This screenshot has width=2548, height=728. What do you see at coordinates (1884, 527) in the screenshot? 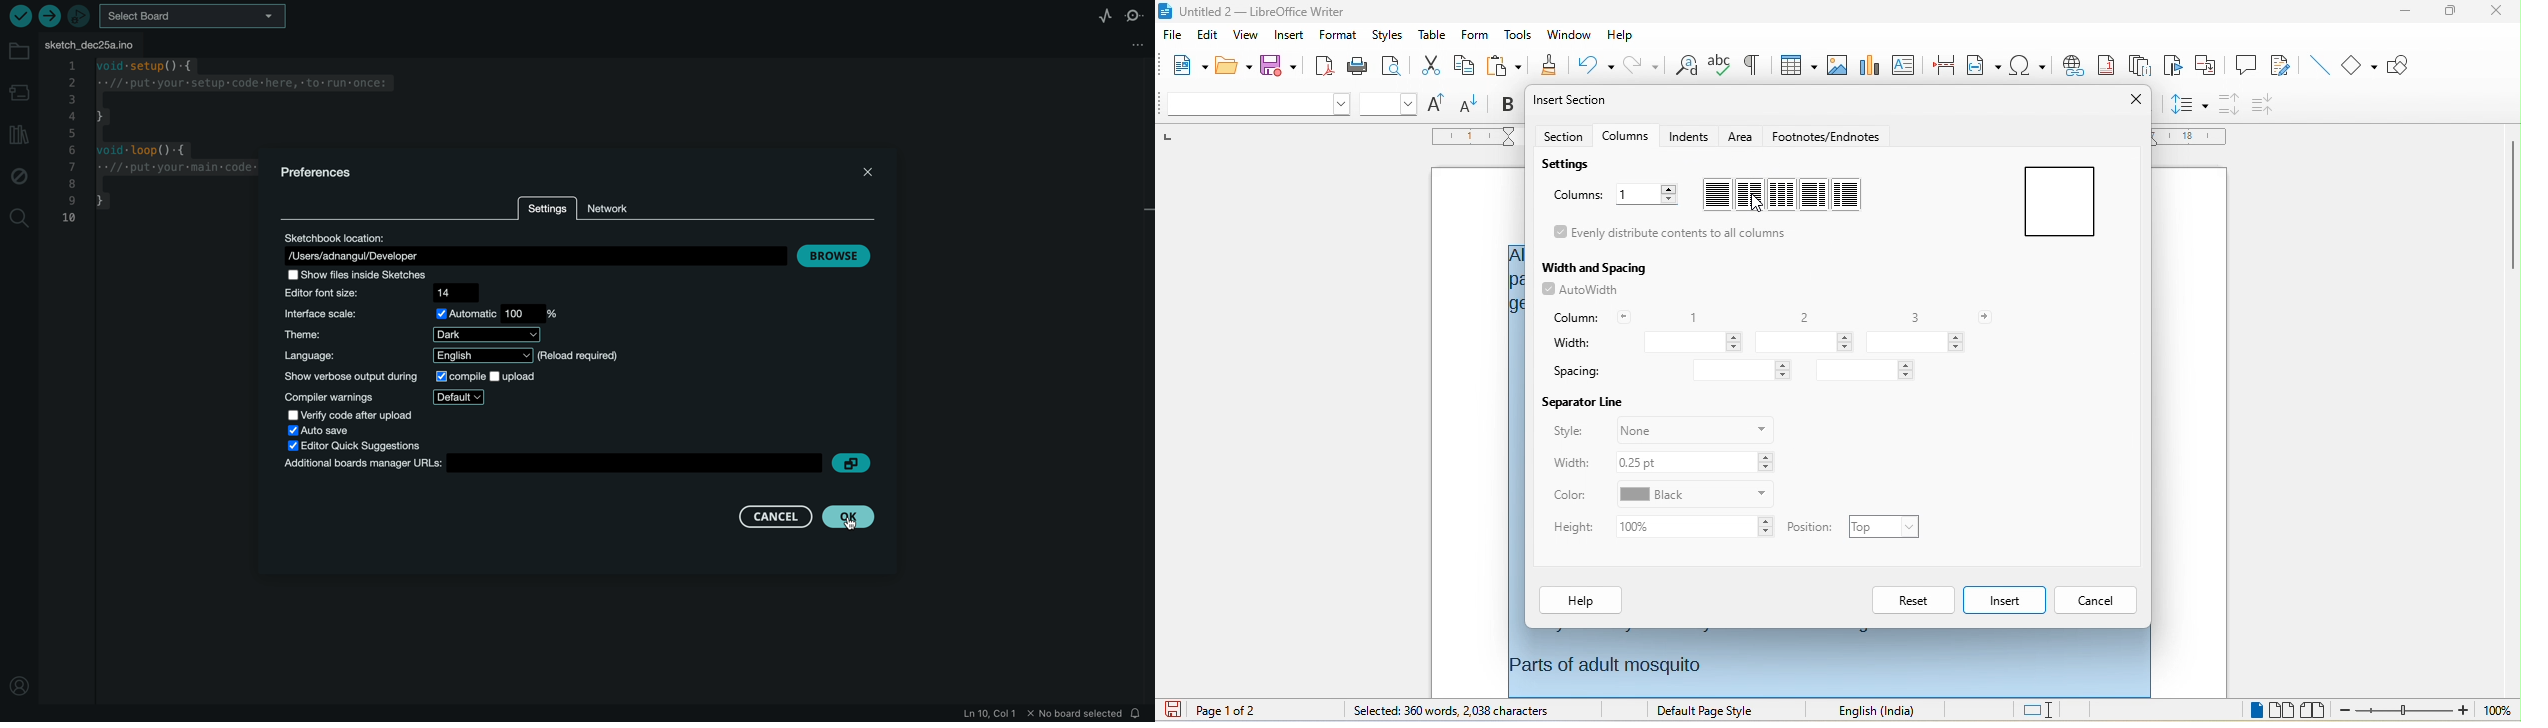
I see `set position` at bounding box center [1884, 527].